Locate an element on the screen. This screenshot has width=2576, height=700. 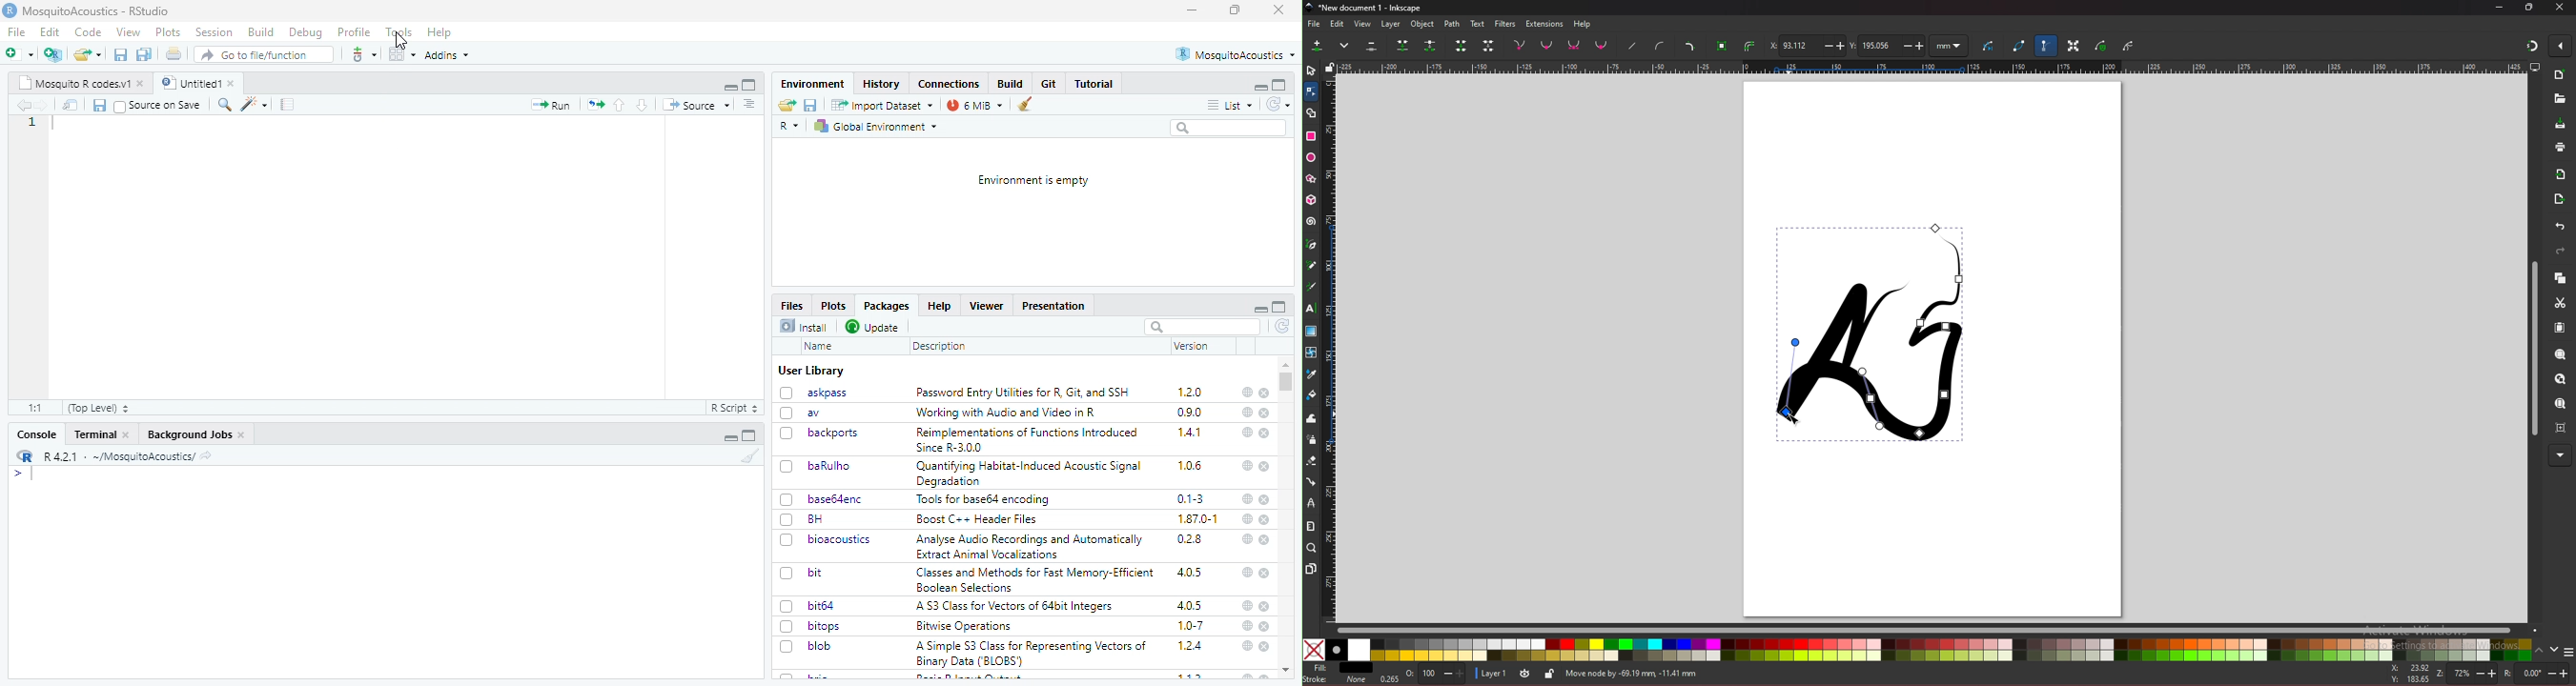
Session is located at coordinates (215, 32).